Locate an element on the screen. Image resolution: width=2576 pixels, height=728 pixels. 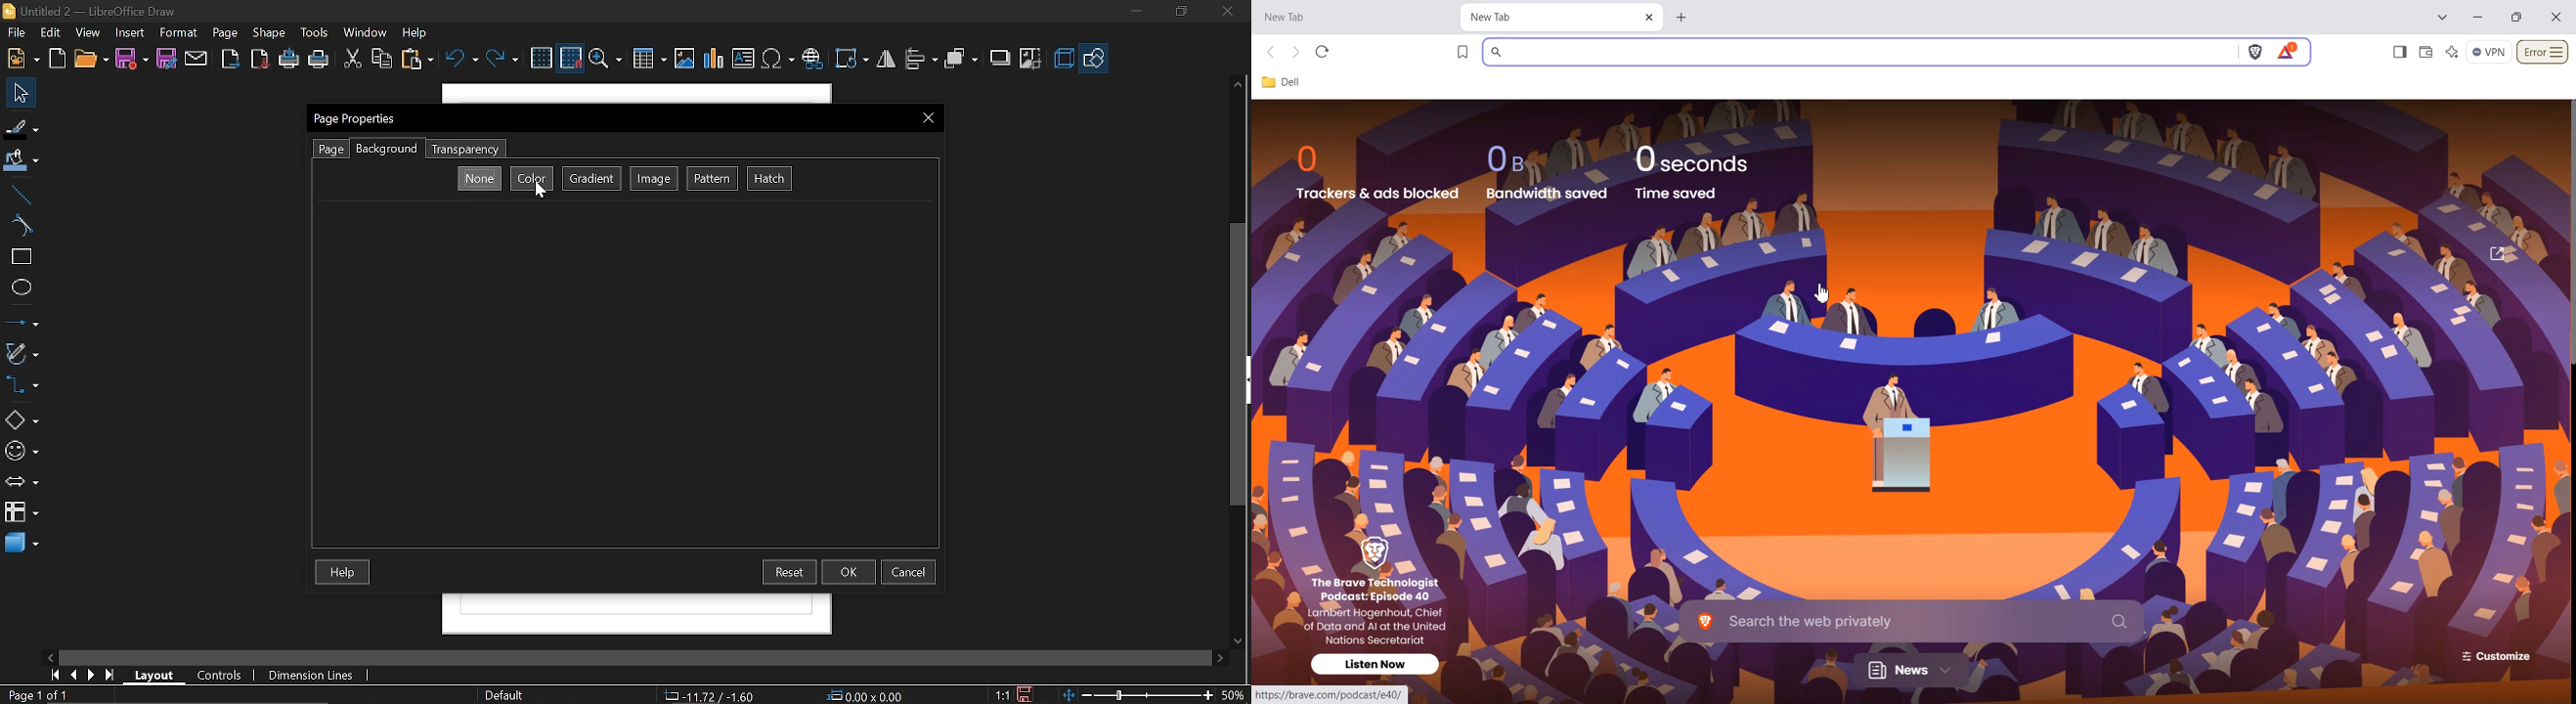
Reset is located at coordinates (789, 571).